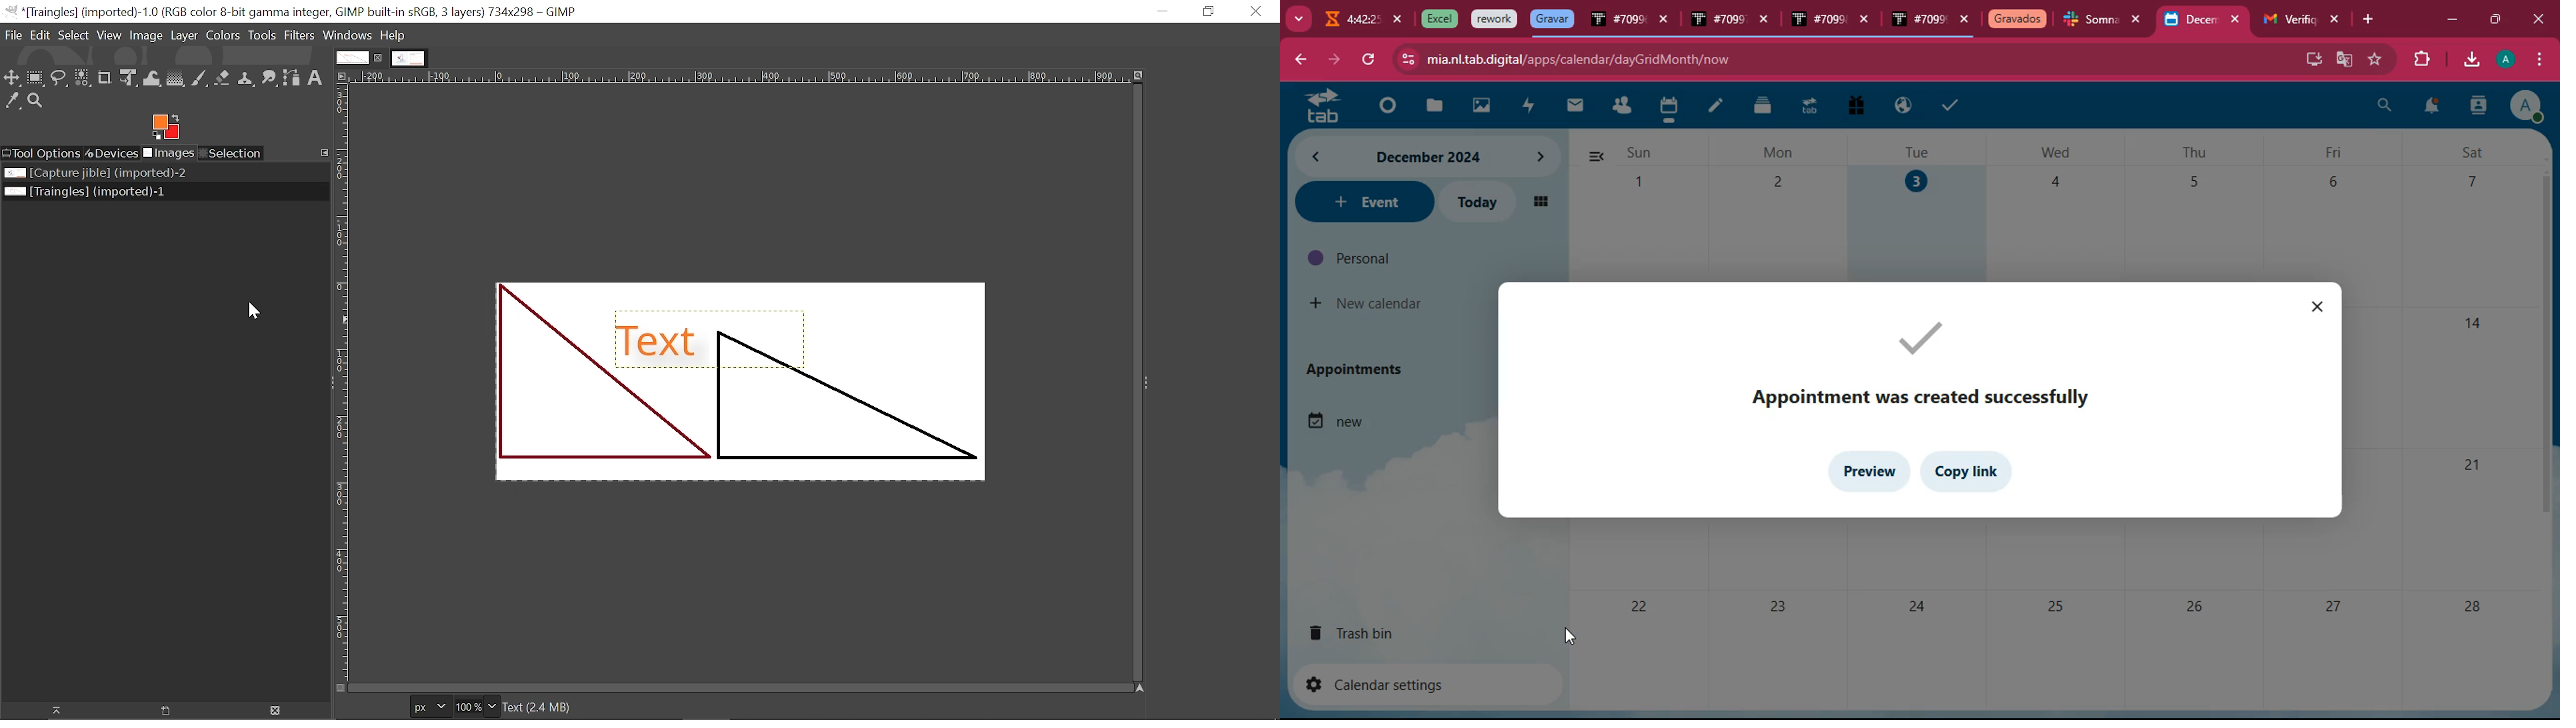 The height and width of the screenshot is (728, 2576). Describe the element at coordinates (1392, 157) in the screenshot. I see `month` at that location.